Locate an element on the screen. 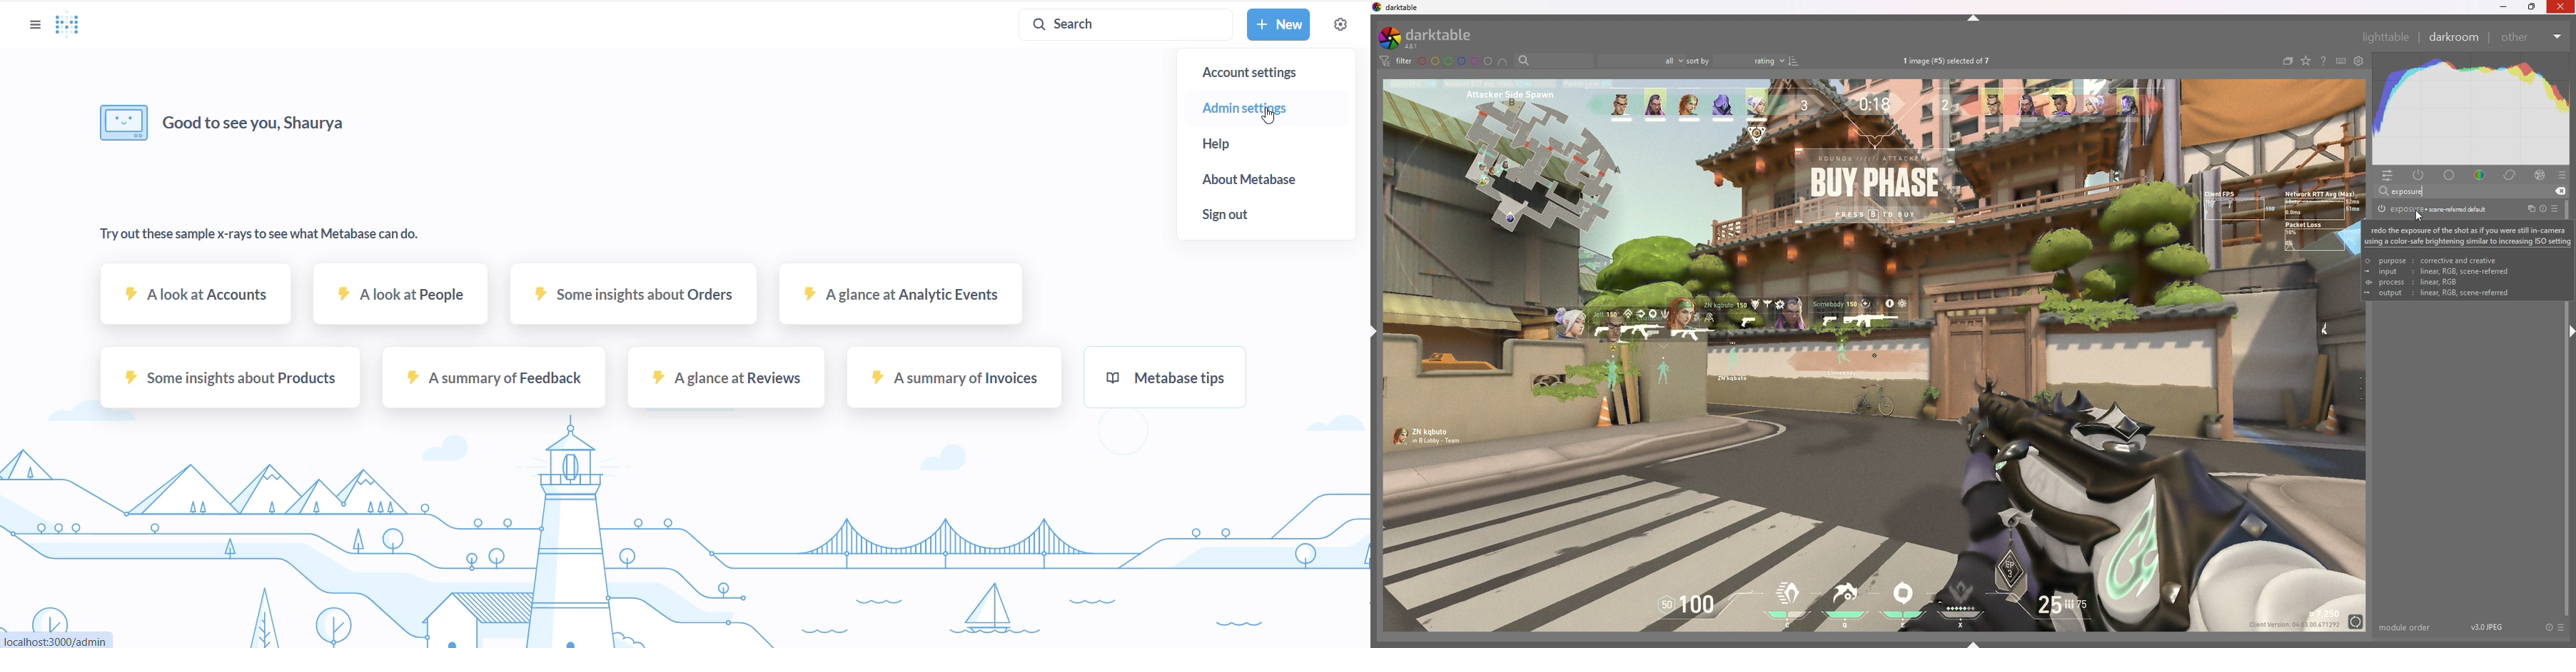 Image resolution: width=2576 pixels, height=672 pixels. multiple instances action is located at coordinates (2528, 209).